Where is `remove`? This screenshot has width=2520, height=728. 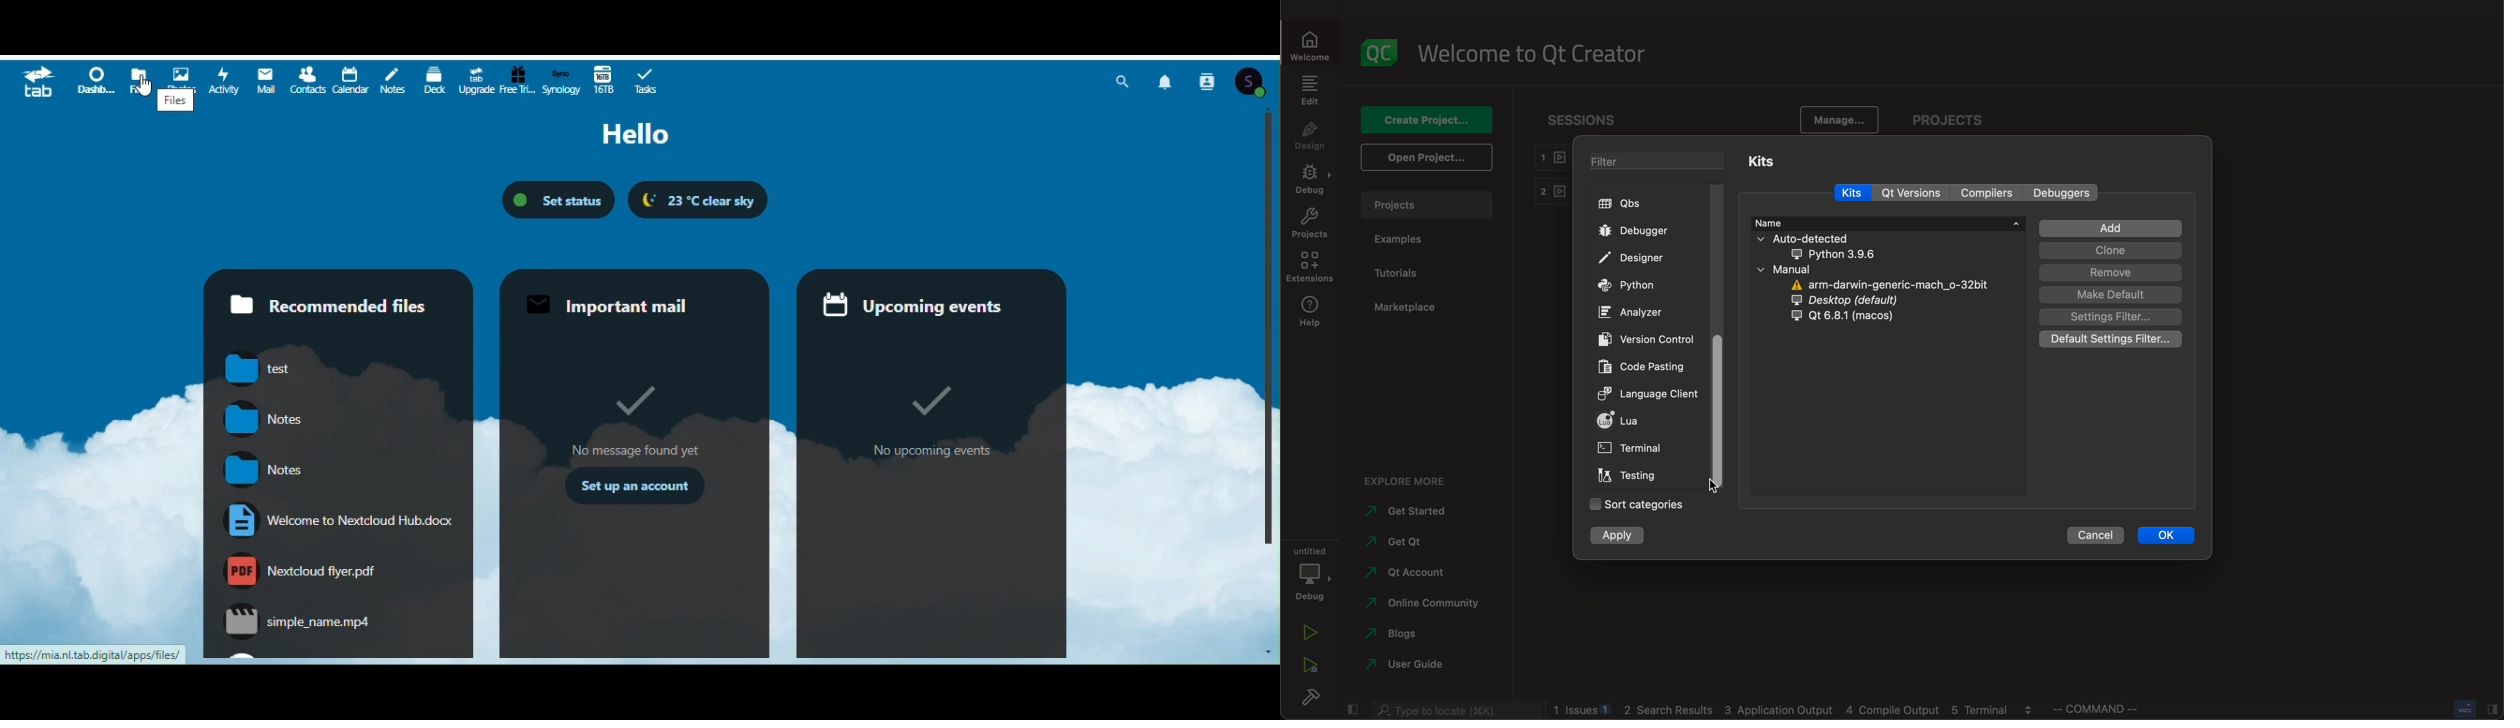
remove is located at coordinates (2109, 273).